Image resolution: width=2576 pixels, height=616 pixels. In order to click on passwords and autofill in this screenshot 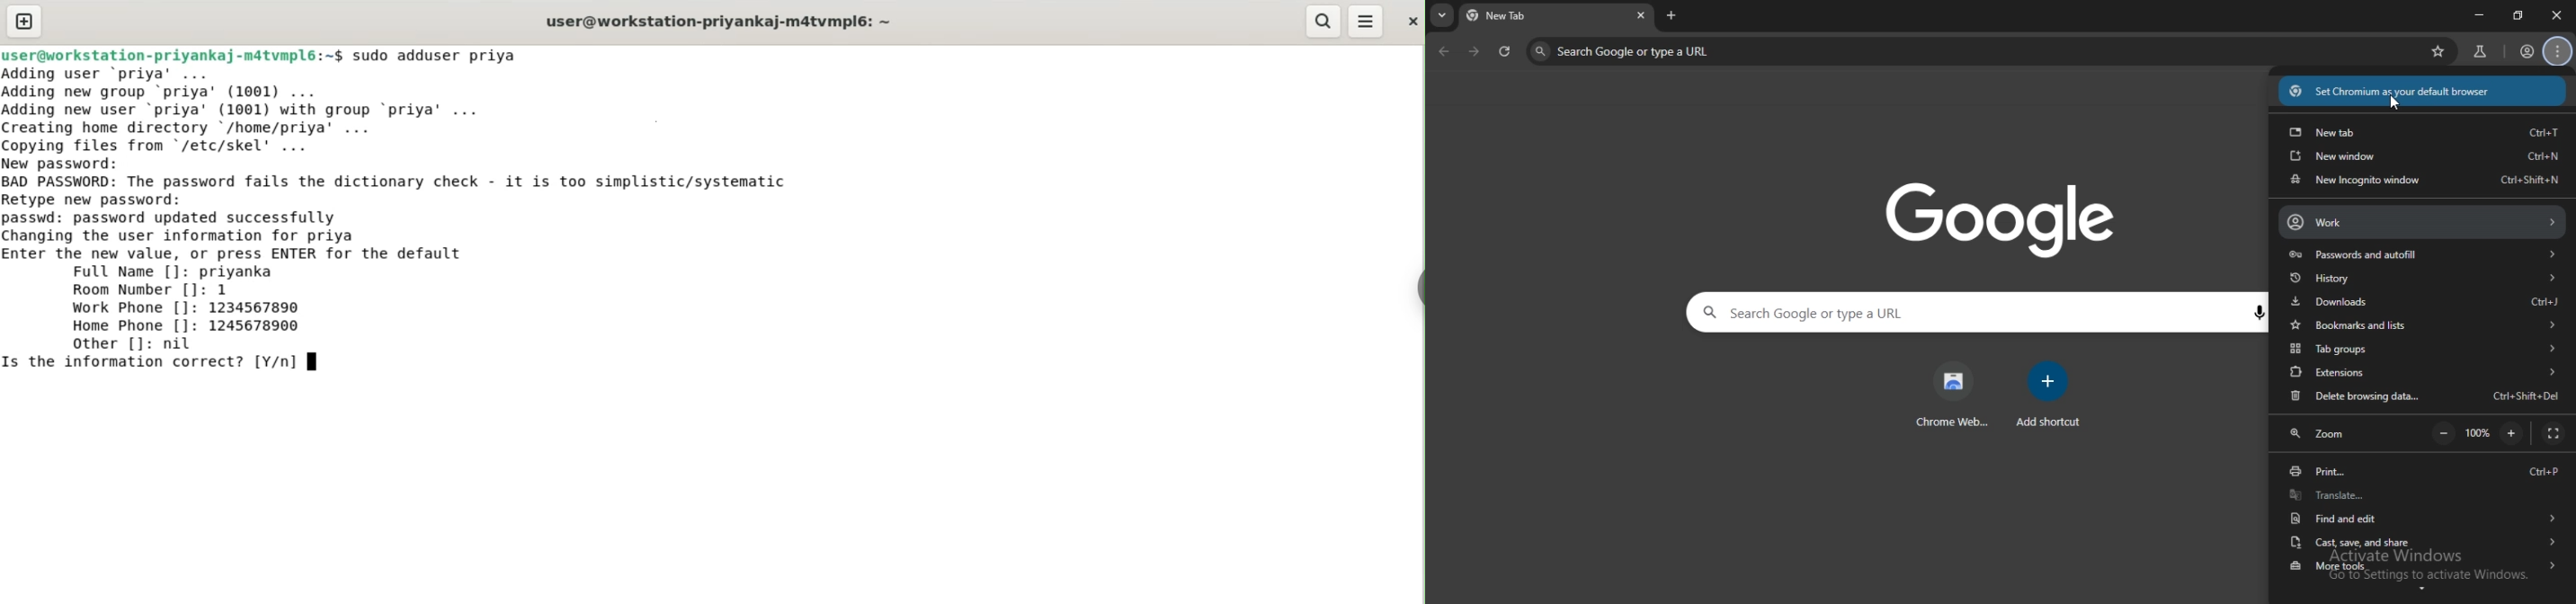, I will do `click(2423, 256)`.